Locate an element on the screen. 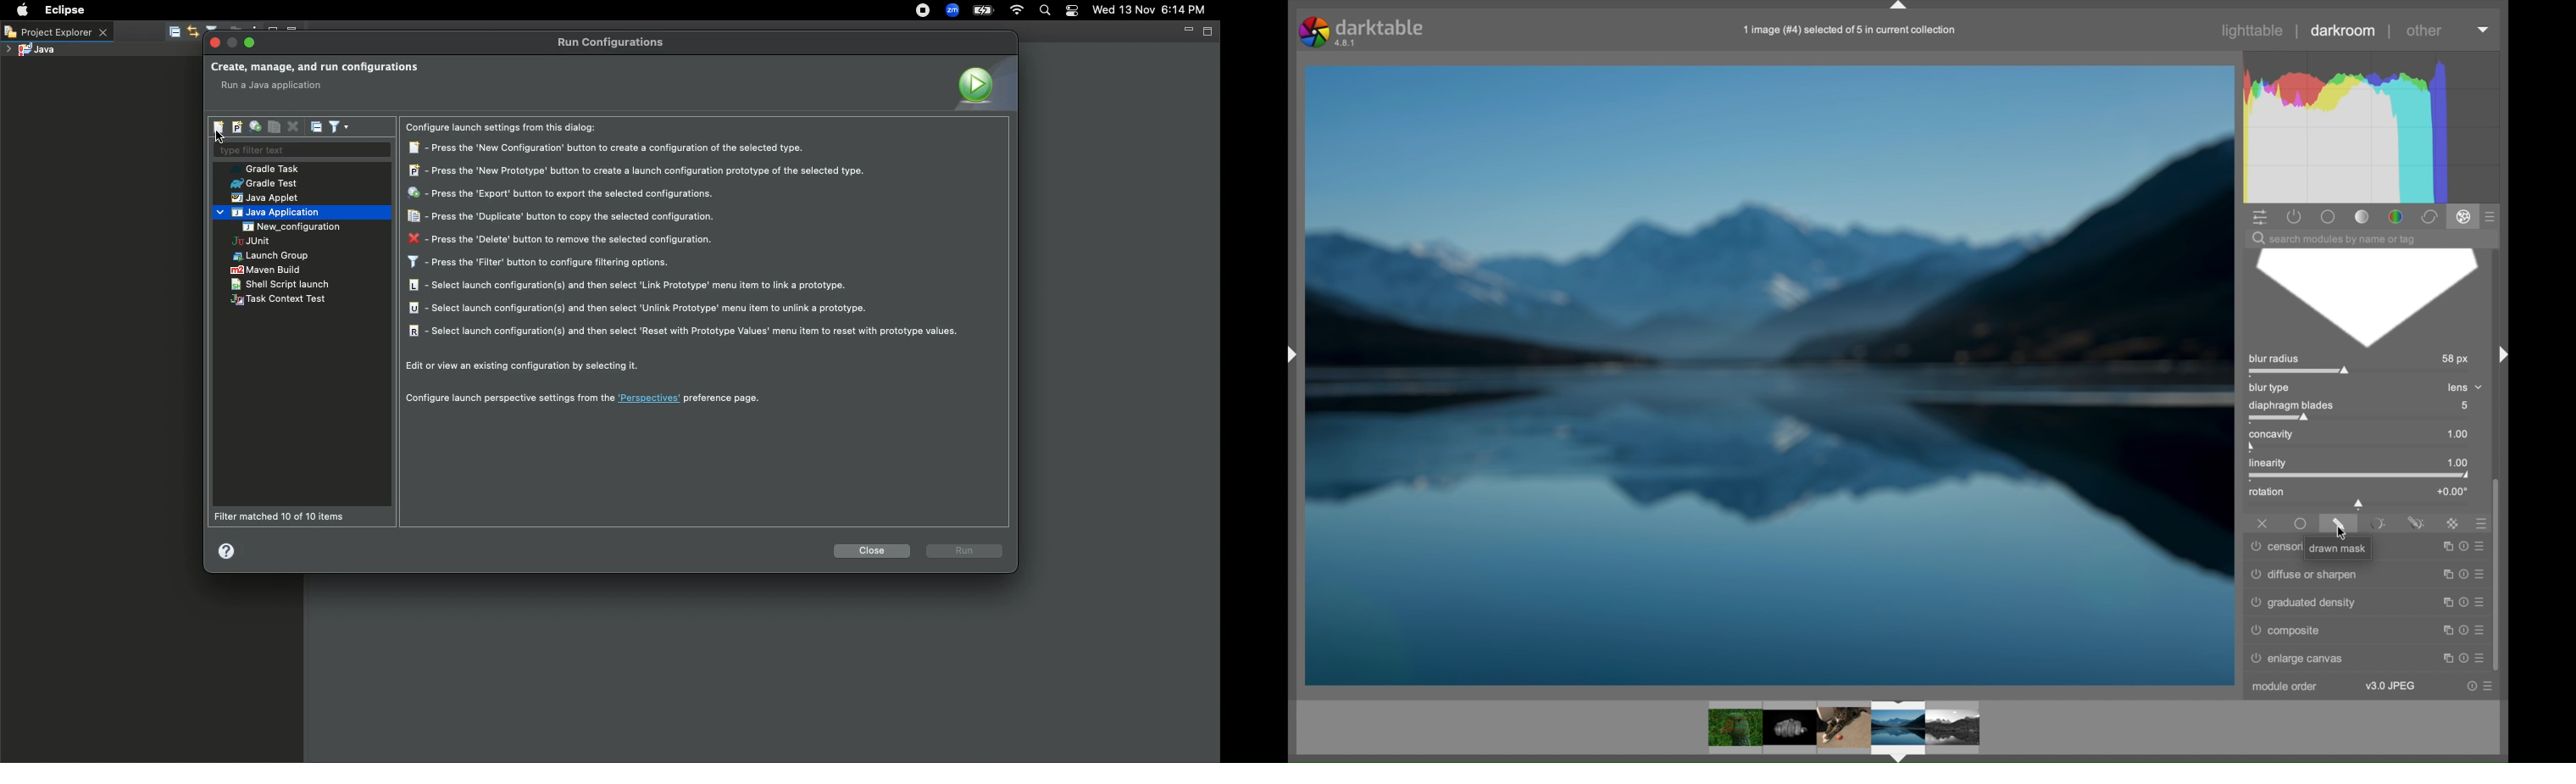  shapes is located at coordinates (1843, 728).